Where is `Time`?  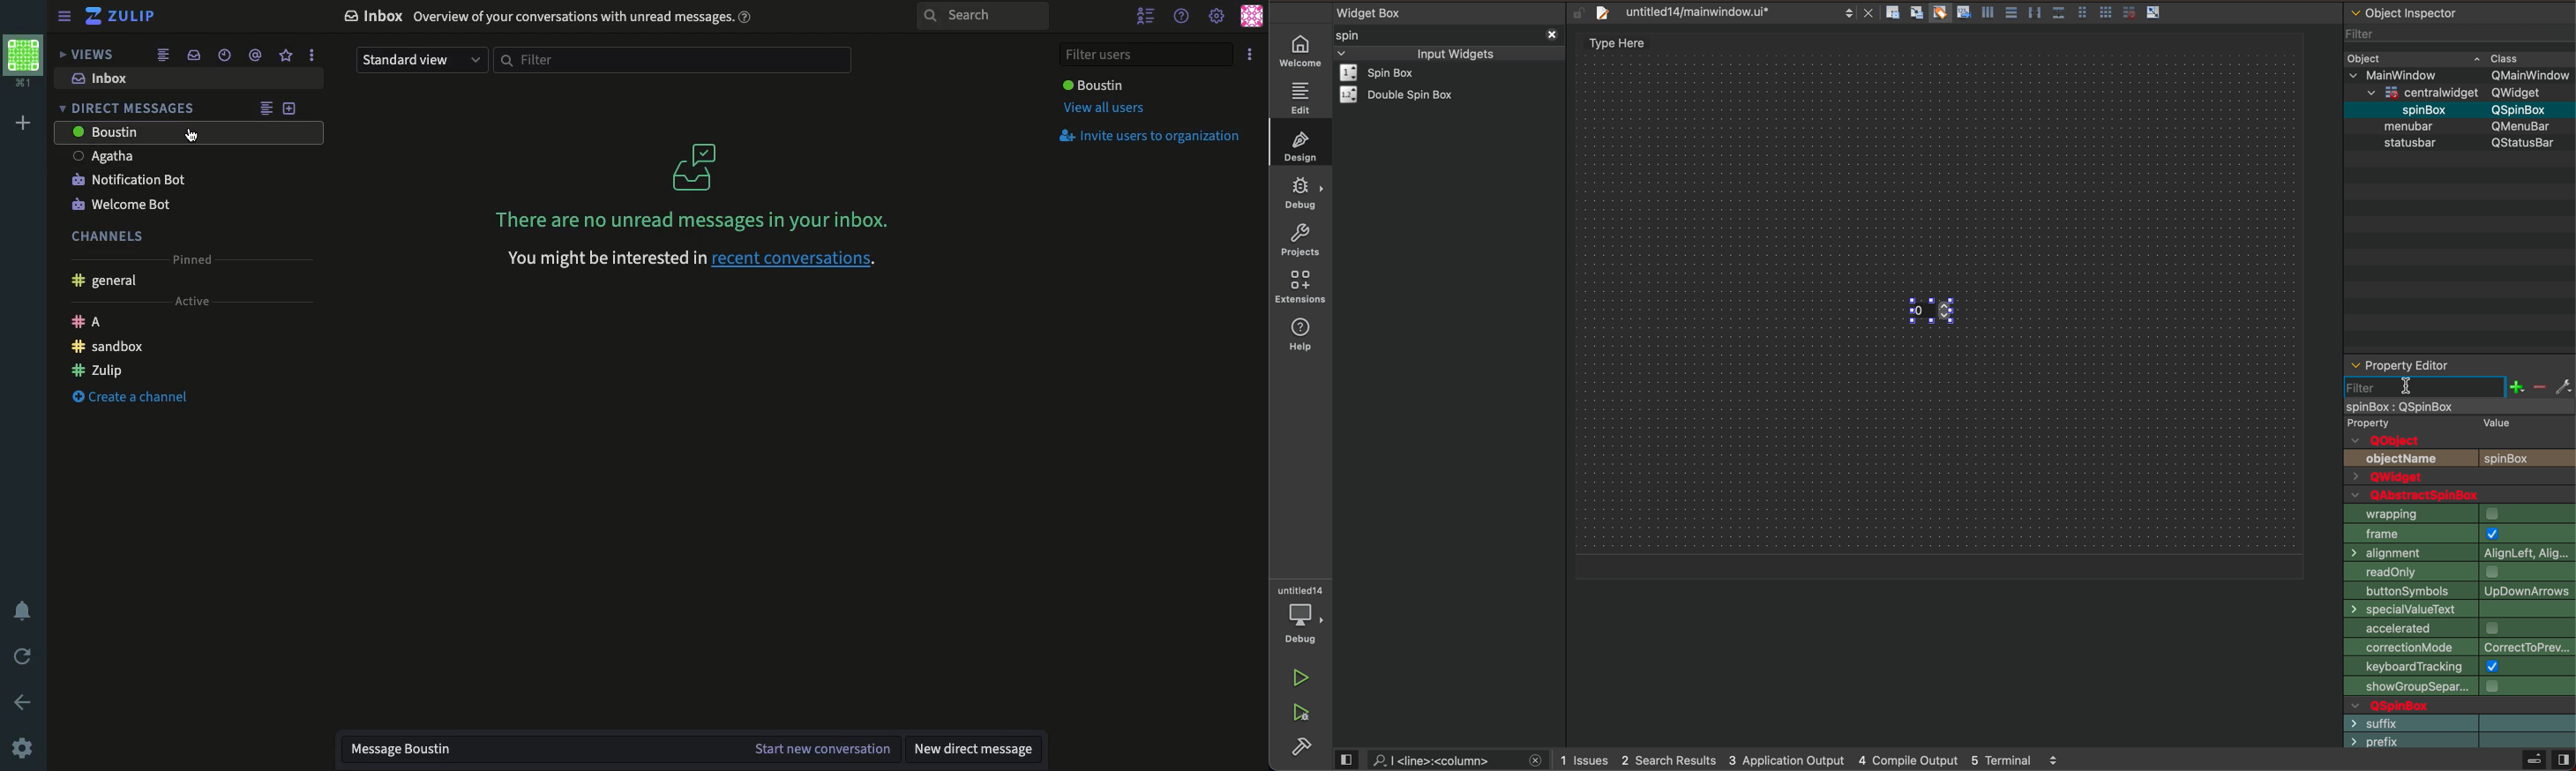
Time is located at coordinates (223, 54).